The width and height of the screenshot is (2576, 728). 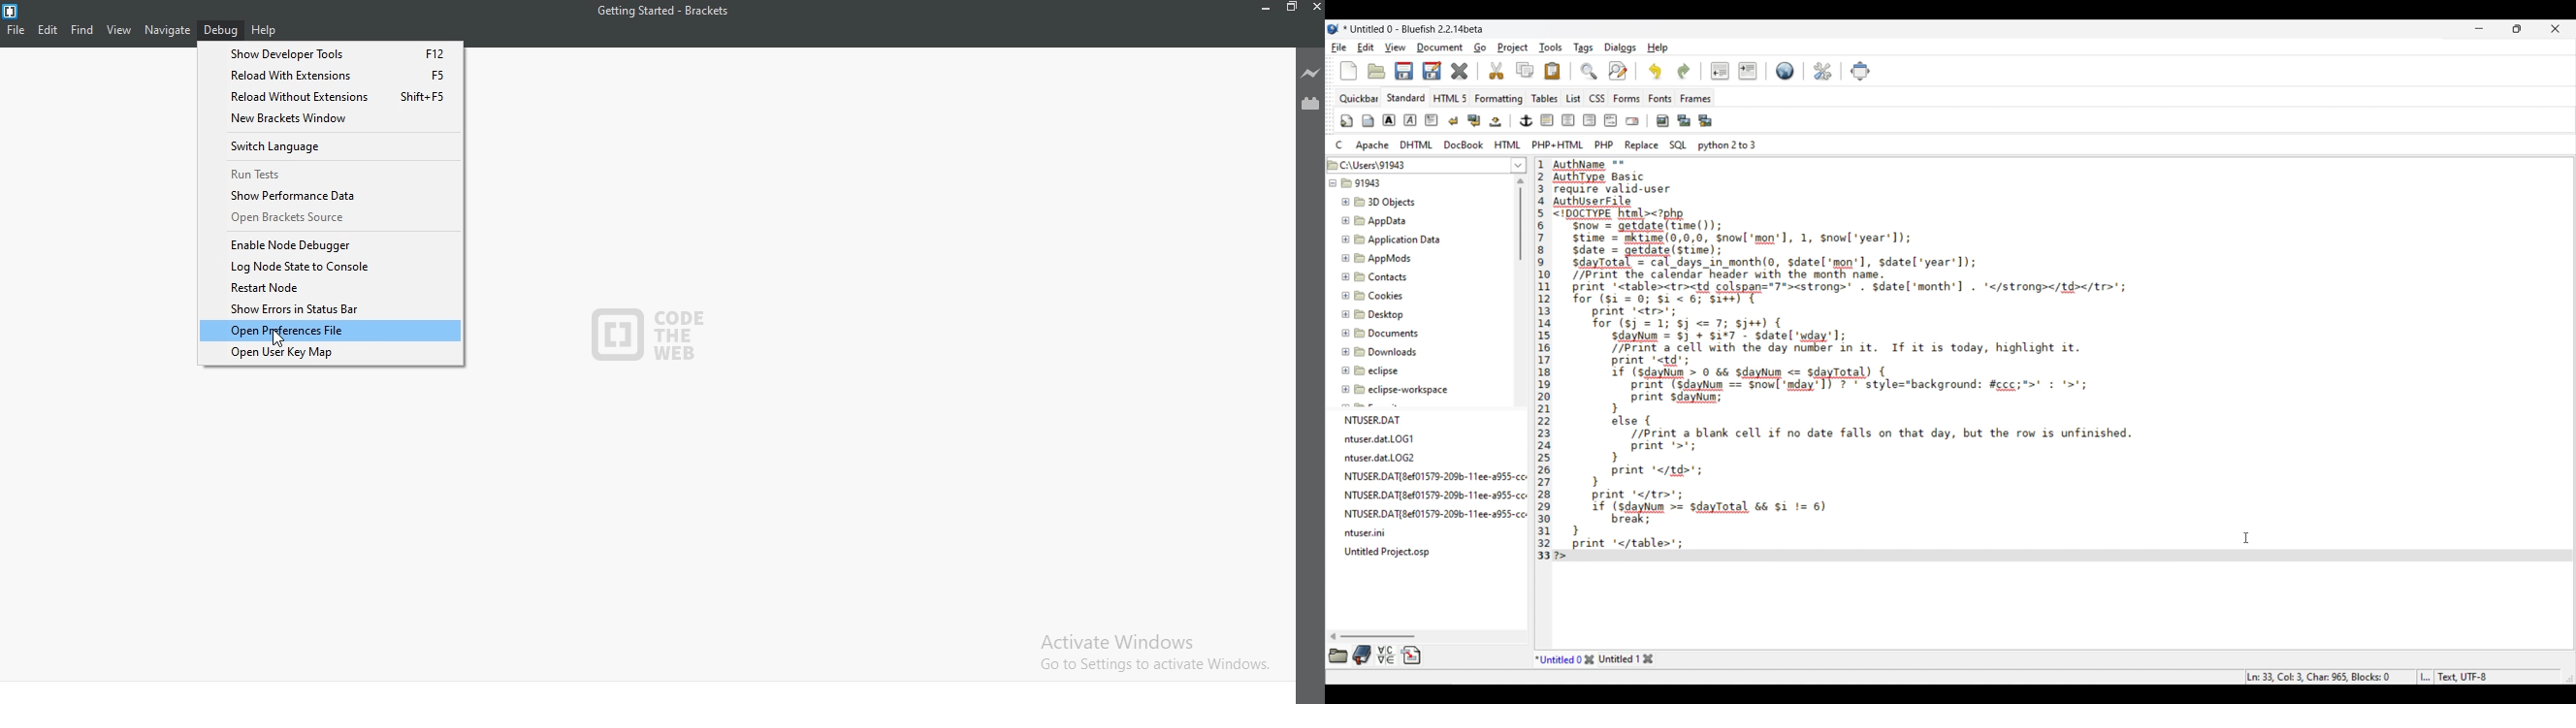 What do you see at coordinates (49, 29) in the screenshot?
I see `Edit` at bounding box center [49, 29].